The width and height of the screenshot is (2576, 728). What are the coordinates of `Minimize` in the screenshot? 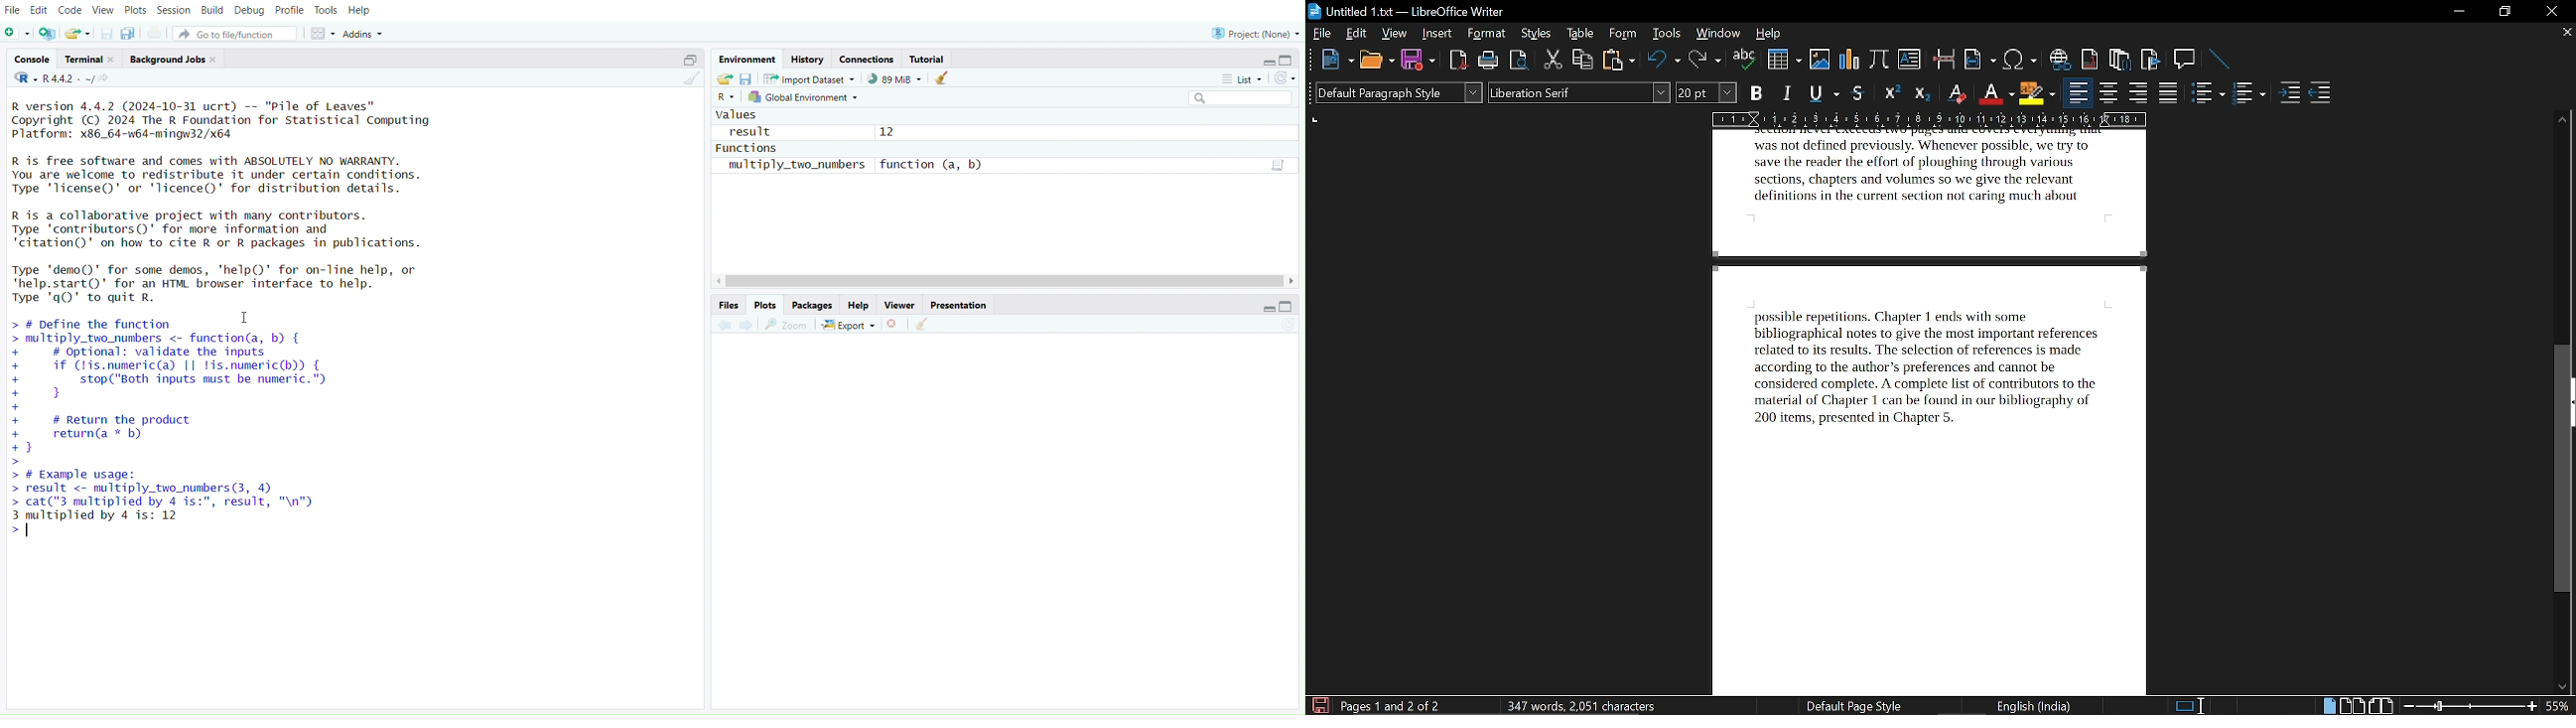 It's located at (1265, 308).